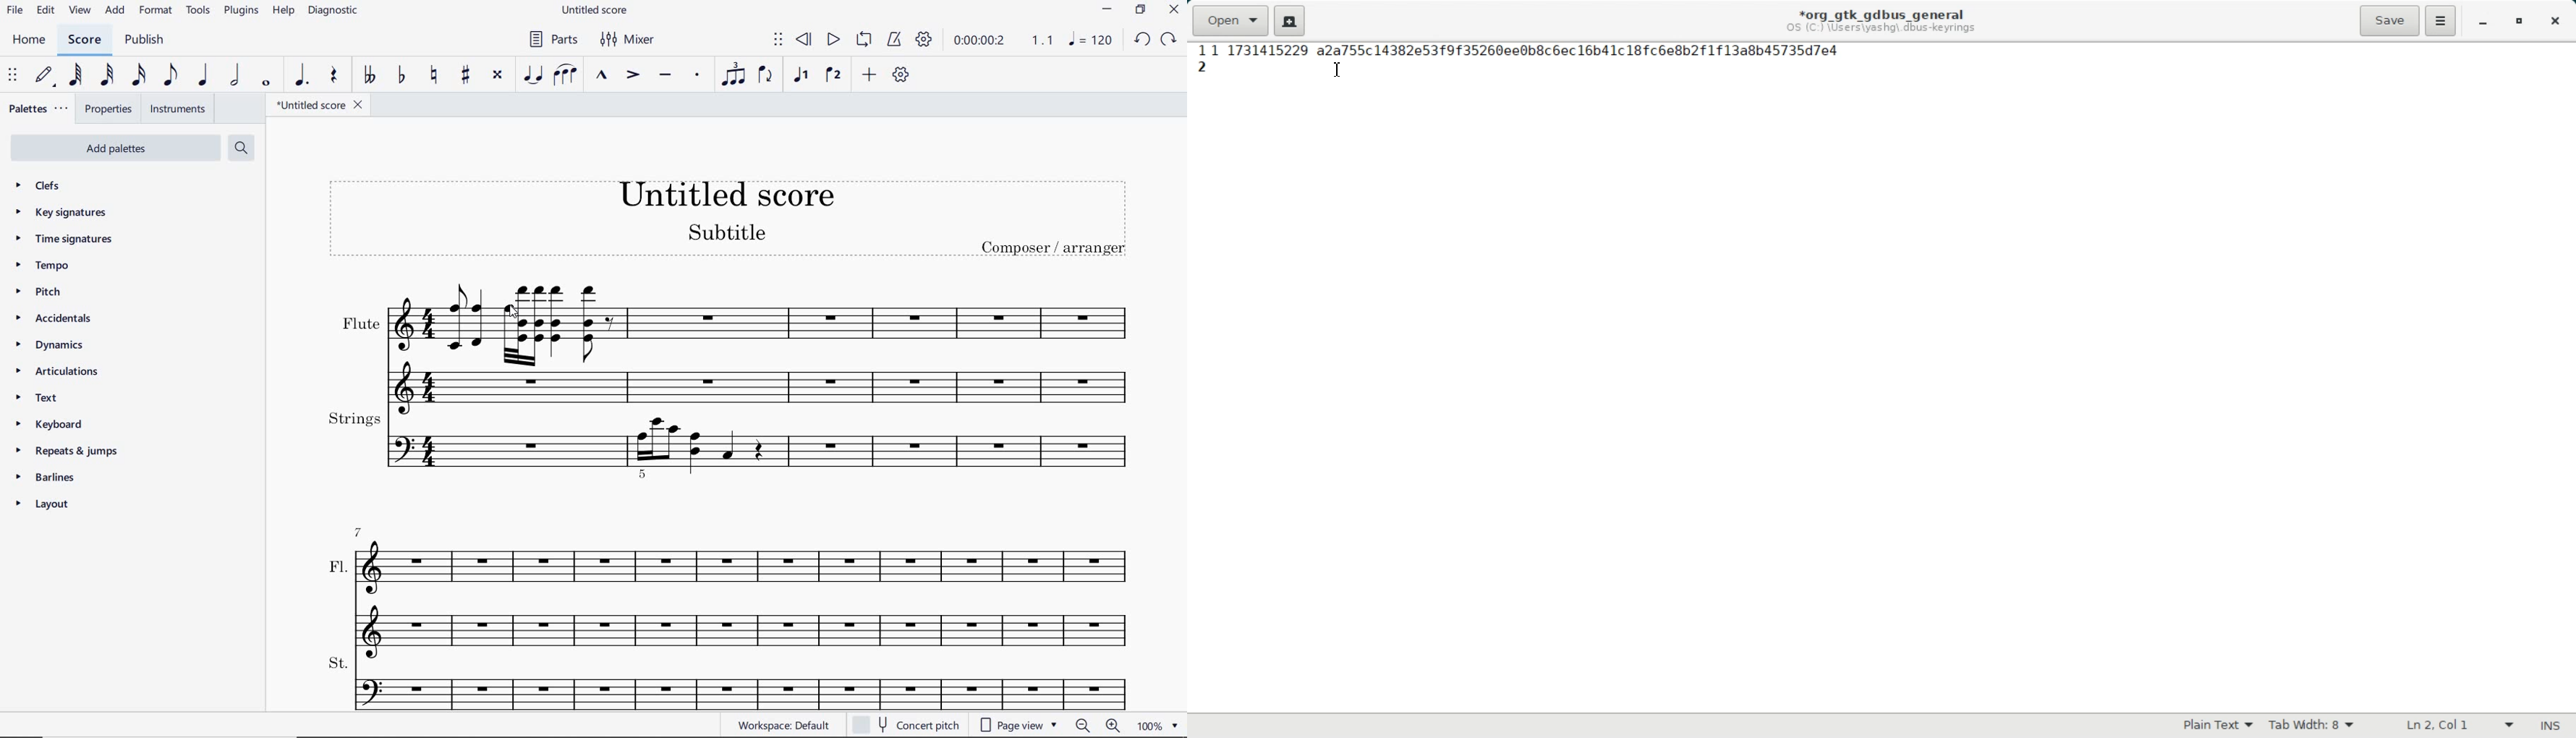 This screenshot has height=756, width=2576. What do you see at coordinates (906, 725) in the screenshot?
I see `concert pitch` at bounding box center [906, 725].